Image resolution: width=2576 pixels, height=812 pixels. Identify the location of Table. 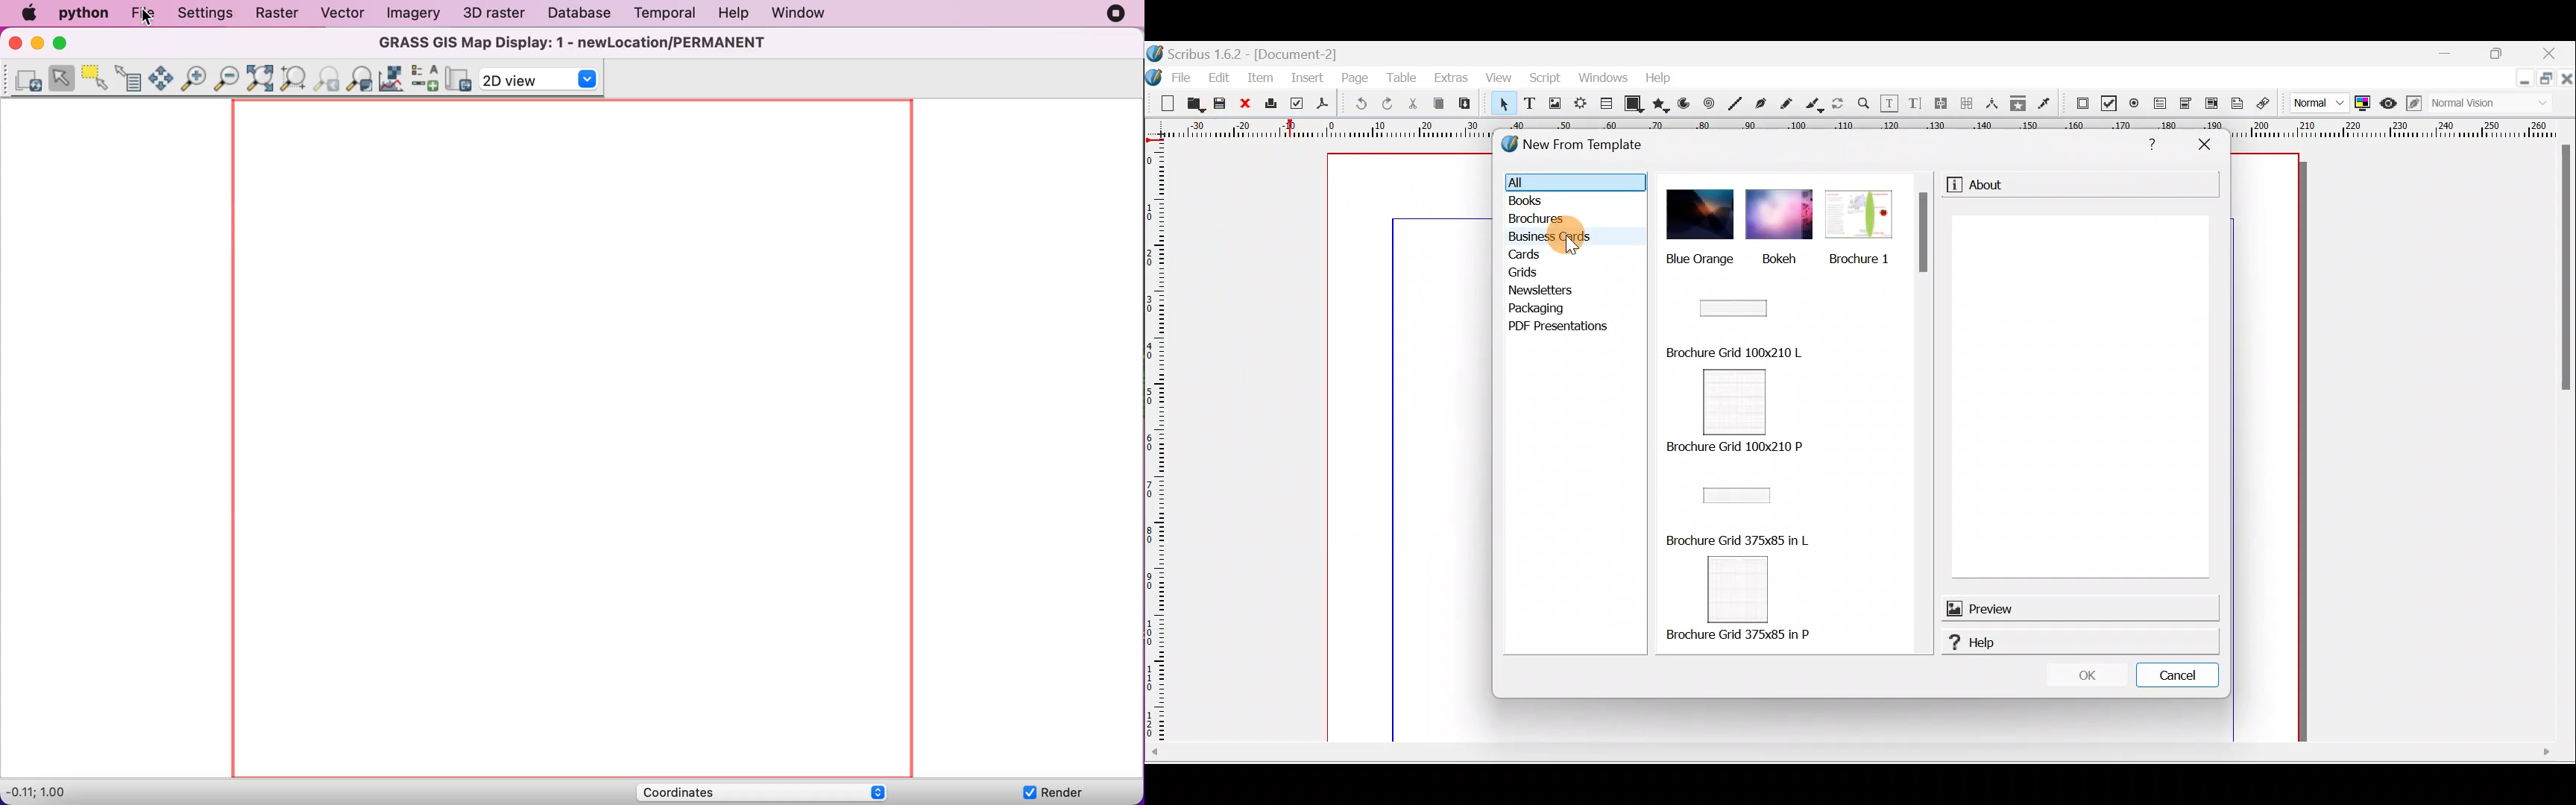
(1405, 77).